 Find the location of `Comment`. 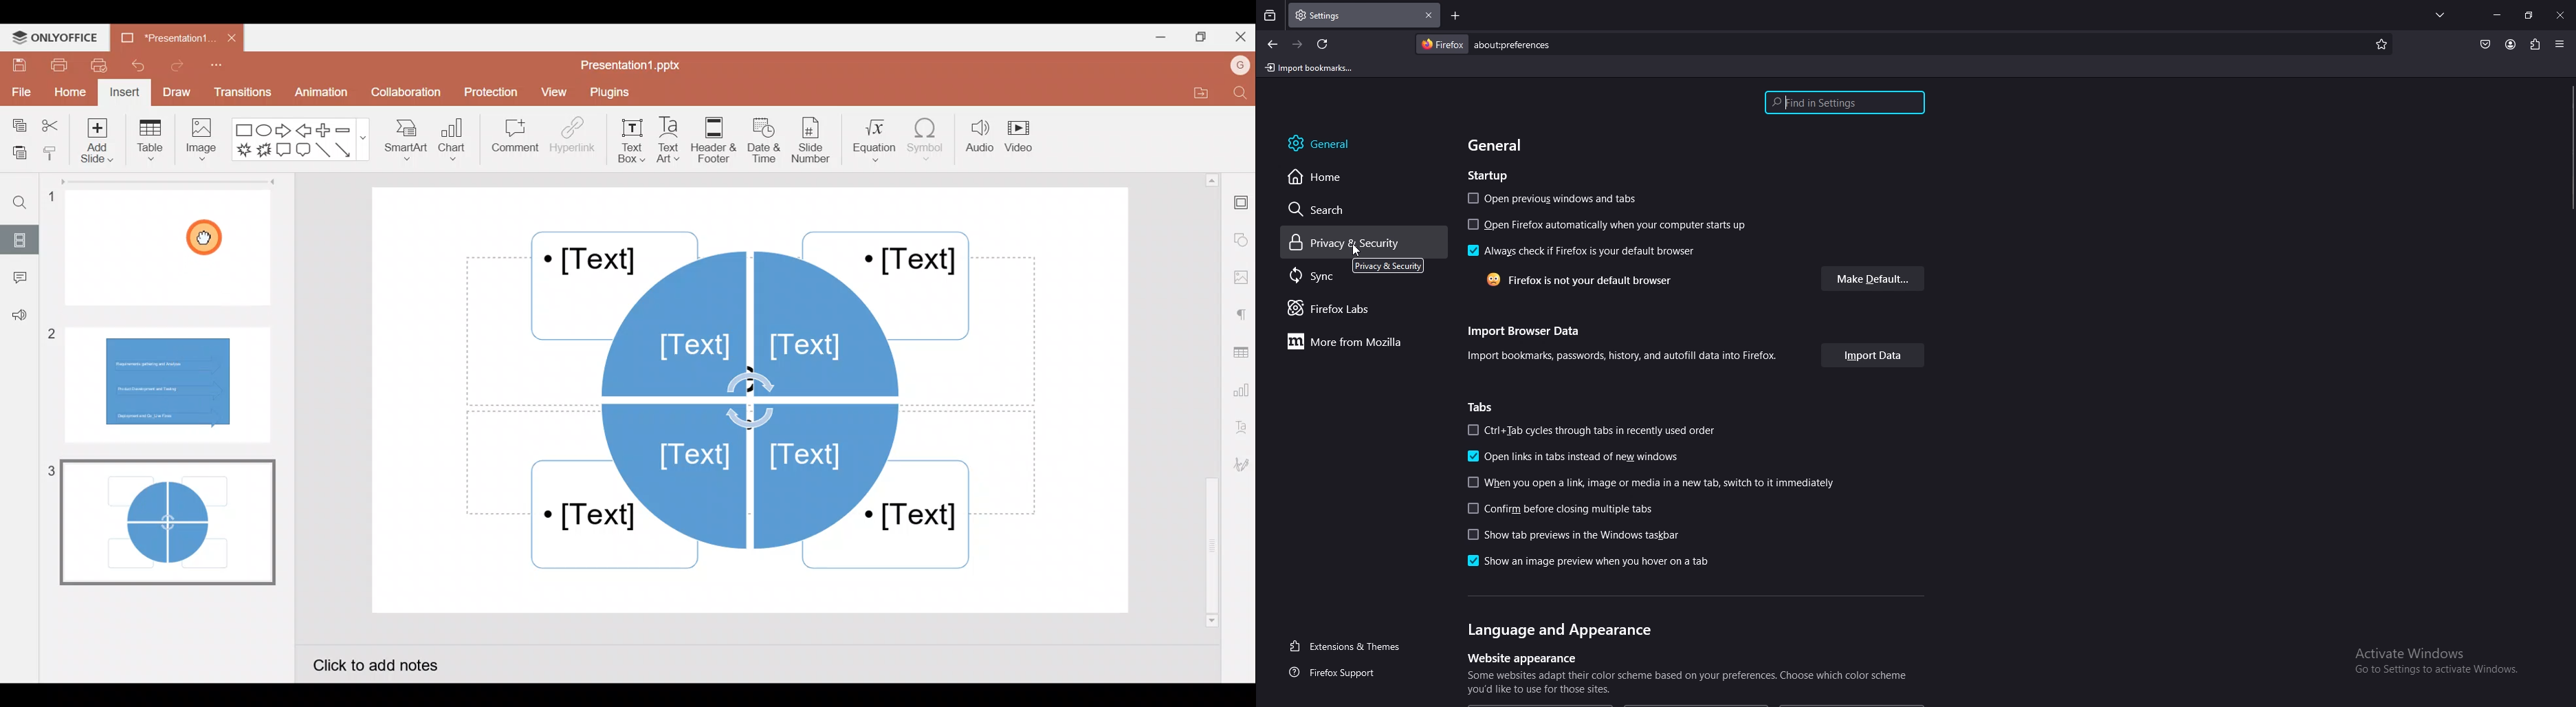

Comment is located at coordinates (511, 137).